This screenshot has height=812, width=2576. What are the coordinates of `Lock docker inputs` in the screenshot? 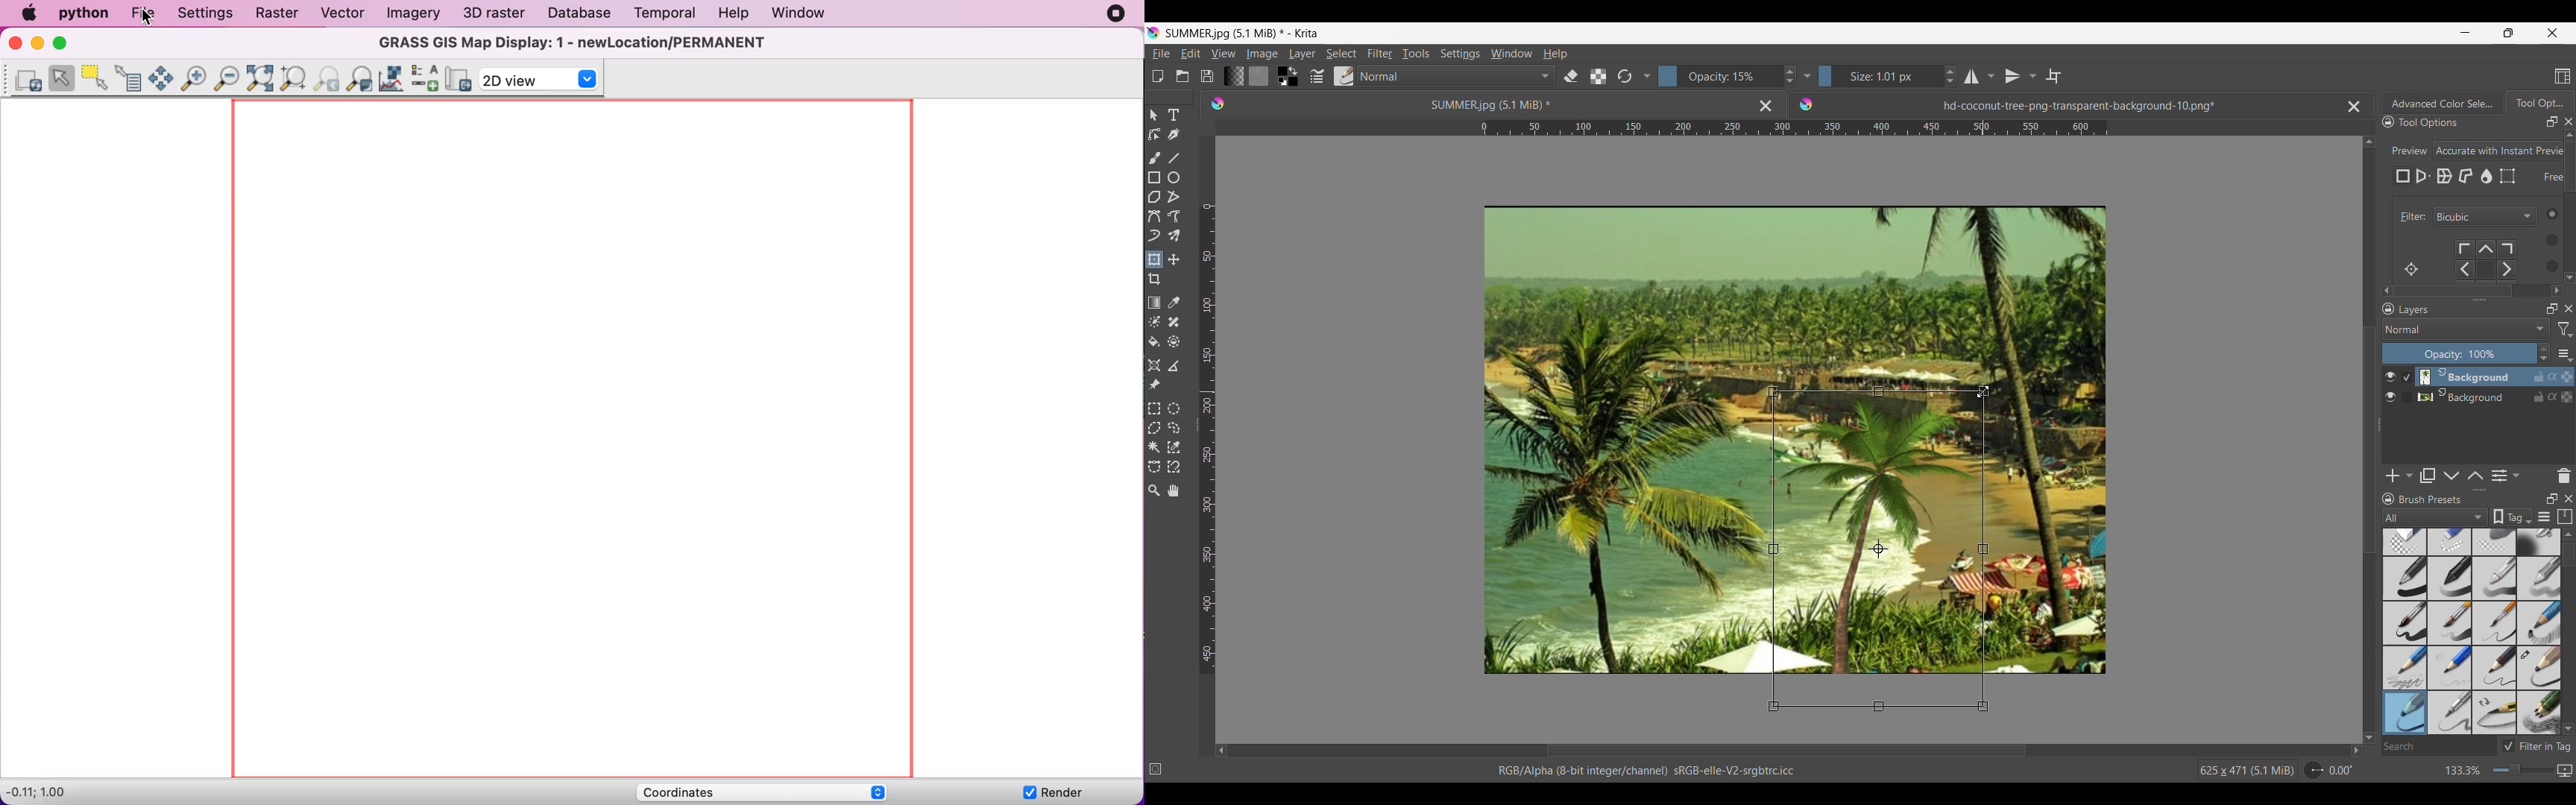 It's located at (2388, 122).